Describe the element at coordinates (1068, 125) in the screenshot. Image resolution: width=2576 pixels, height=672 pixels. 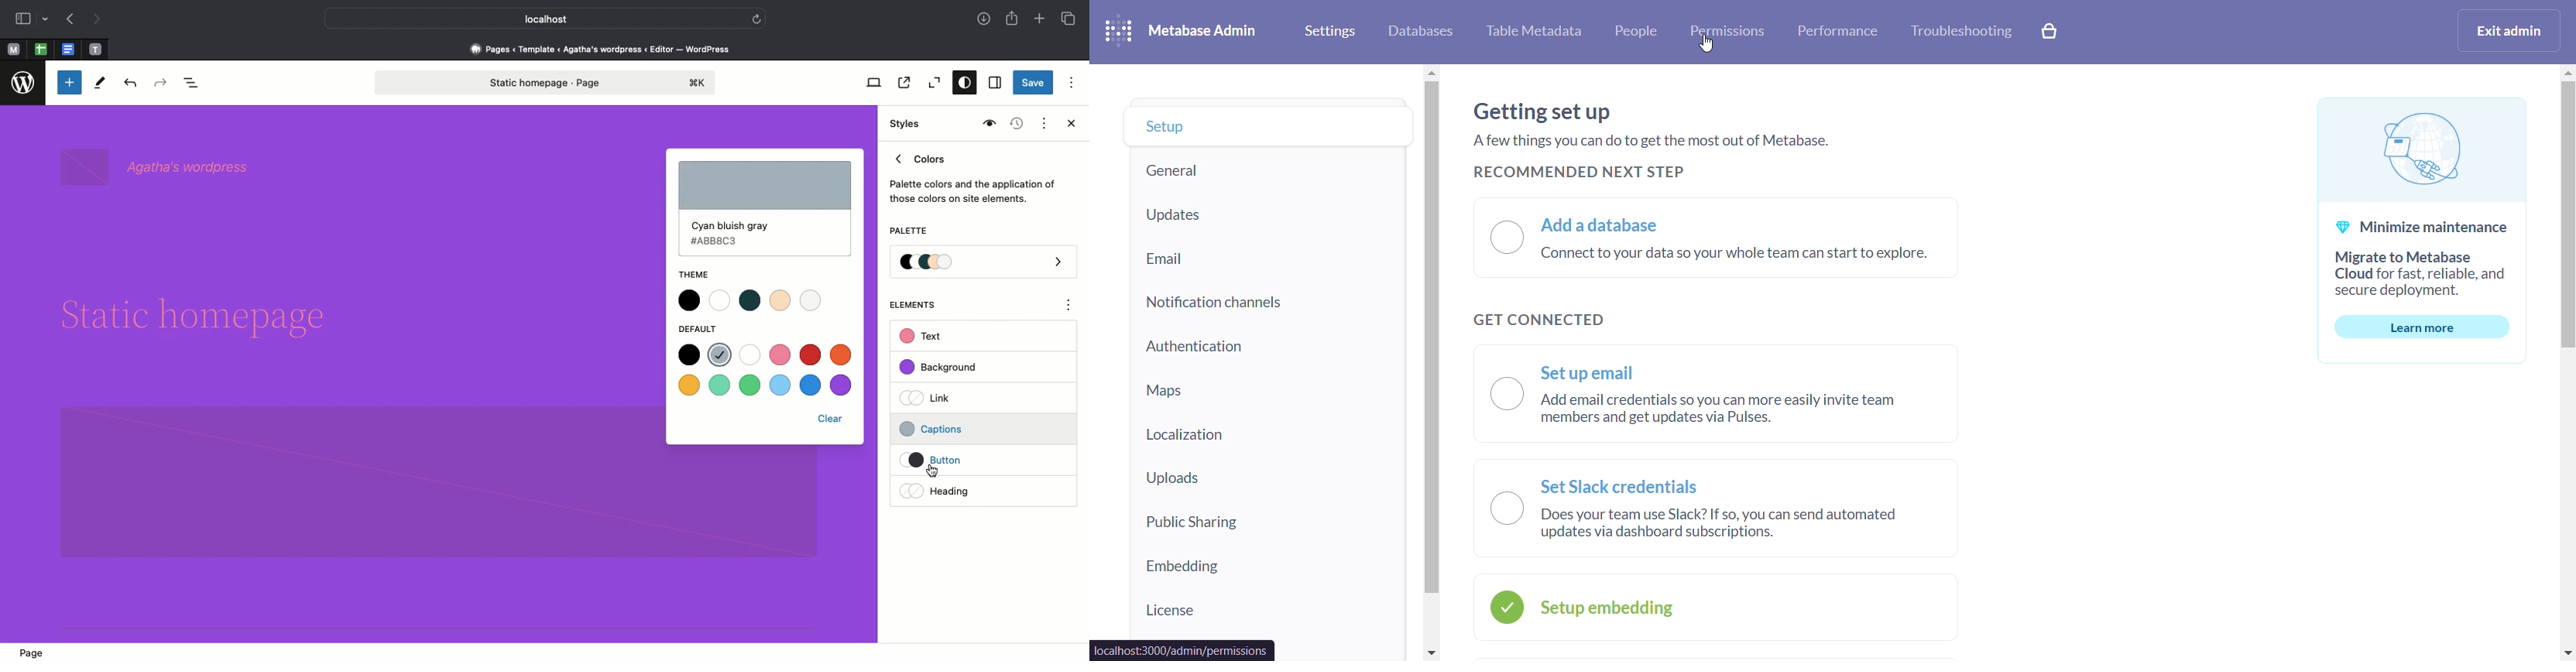
I see `Close` at that location.